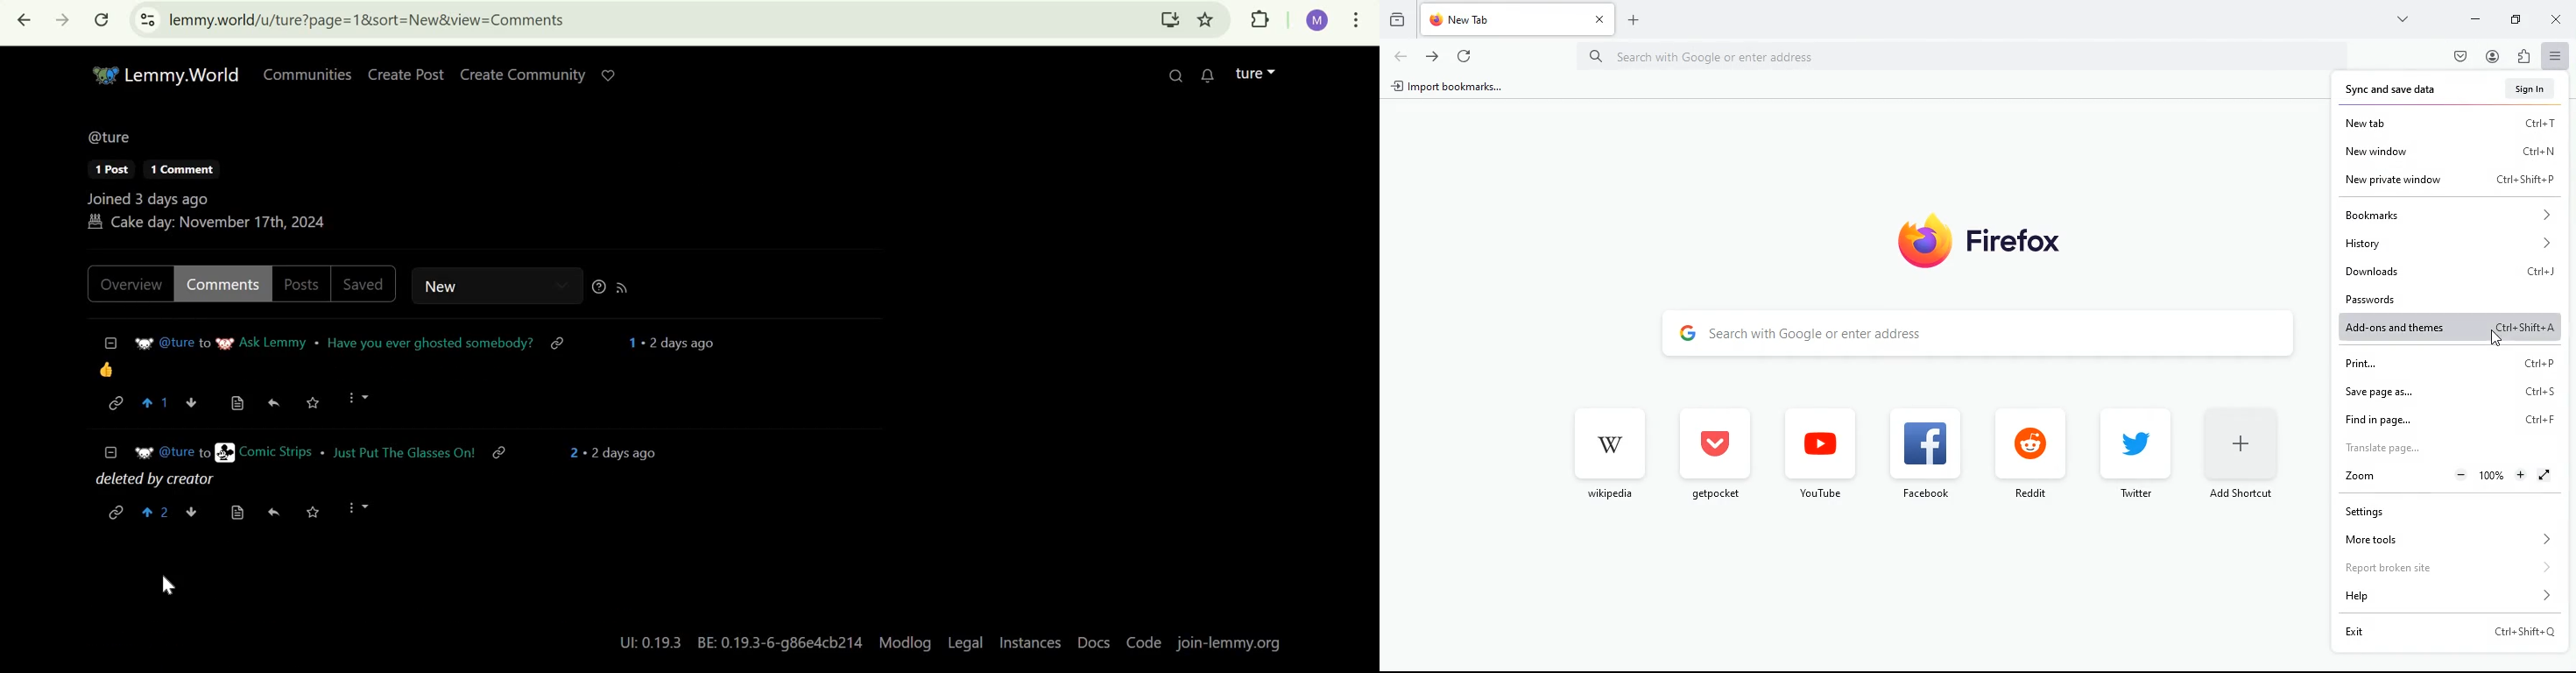  Describe the element at coordinates (156, 514) in the screenshot. I see `2 upvotes` at that location.